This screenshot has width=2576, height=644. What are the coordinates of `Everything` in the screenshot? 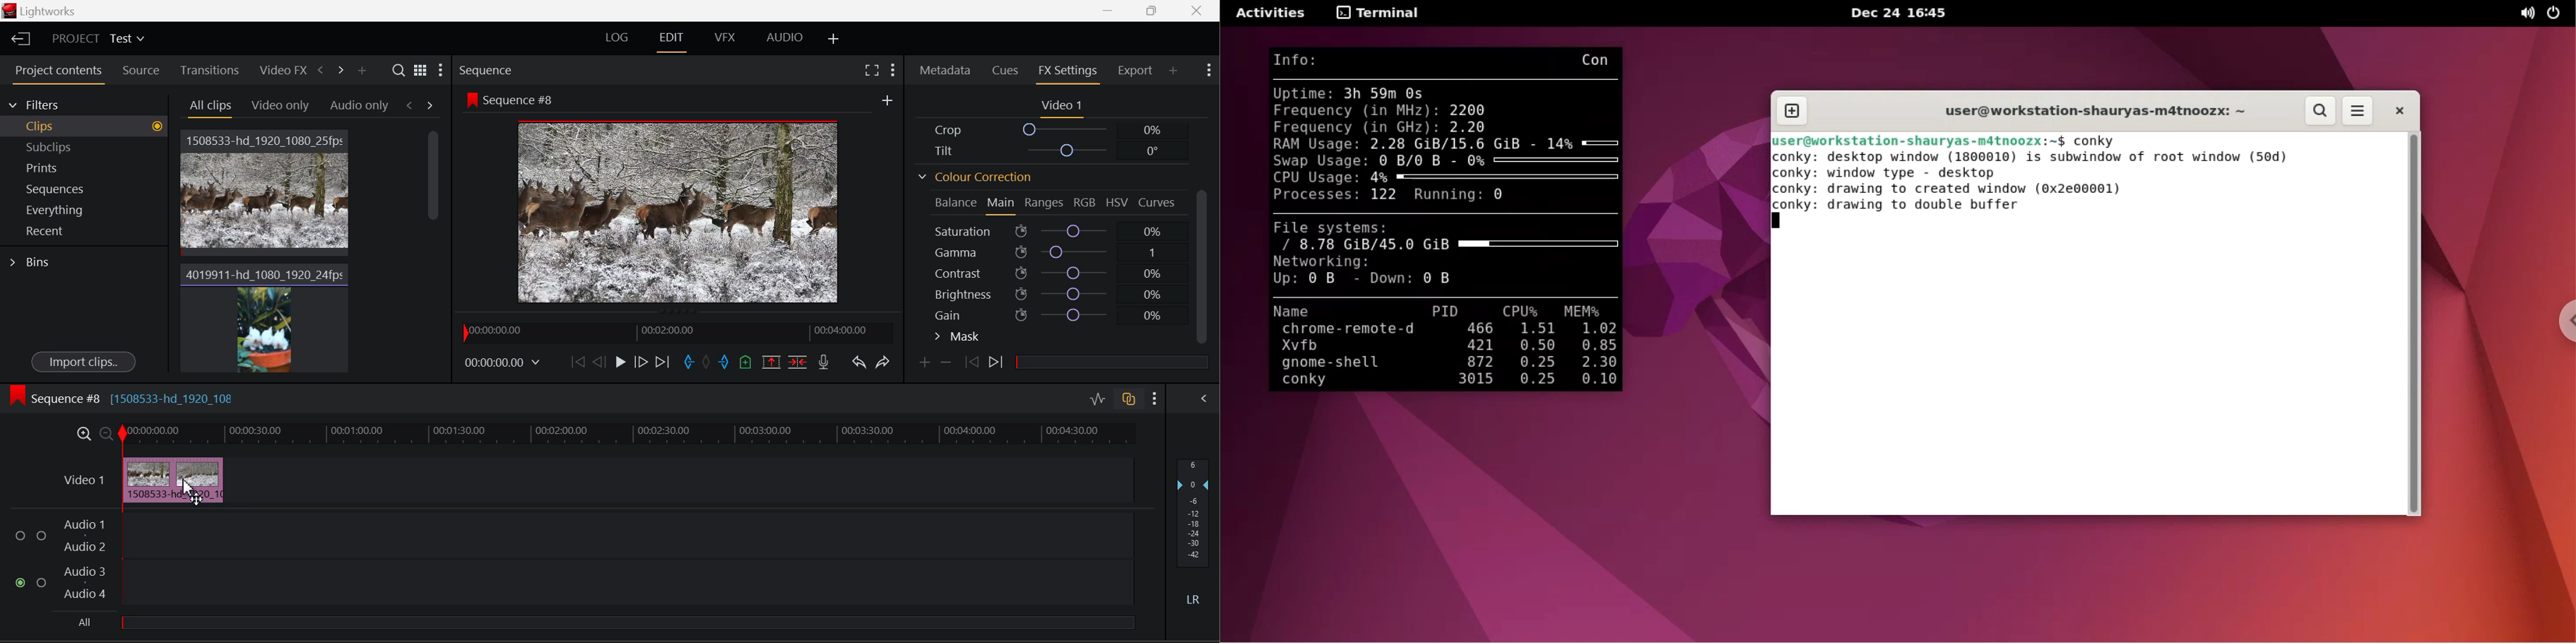 It's located at (91, 210).